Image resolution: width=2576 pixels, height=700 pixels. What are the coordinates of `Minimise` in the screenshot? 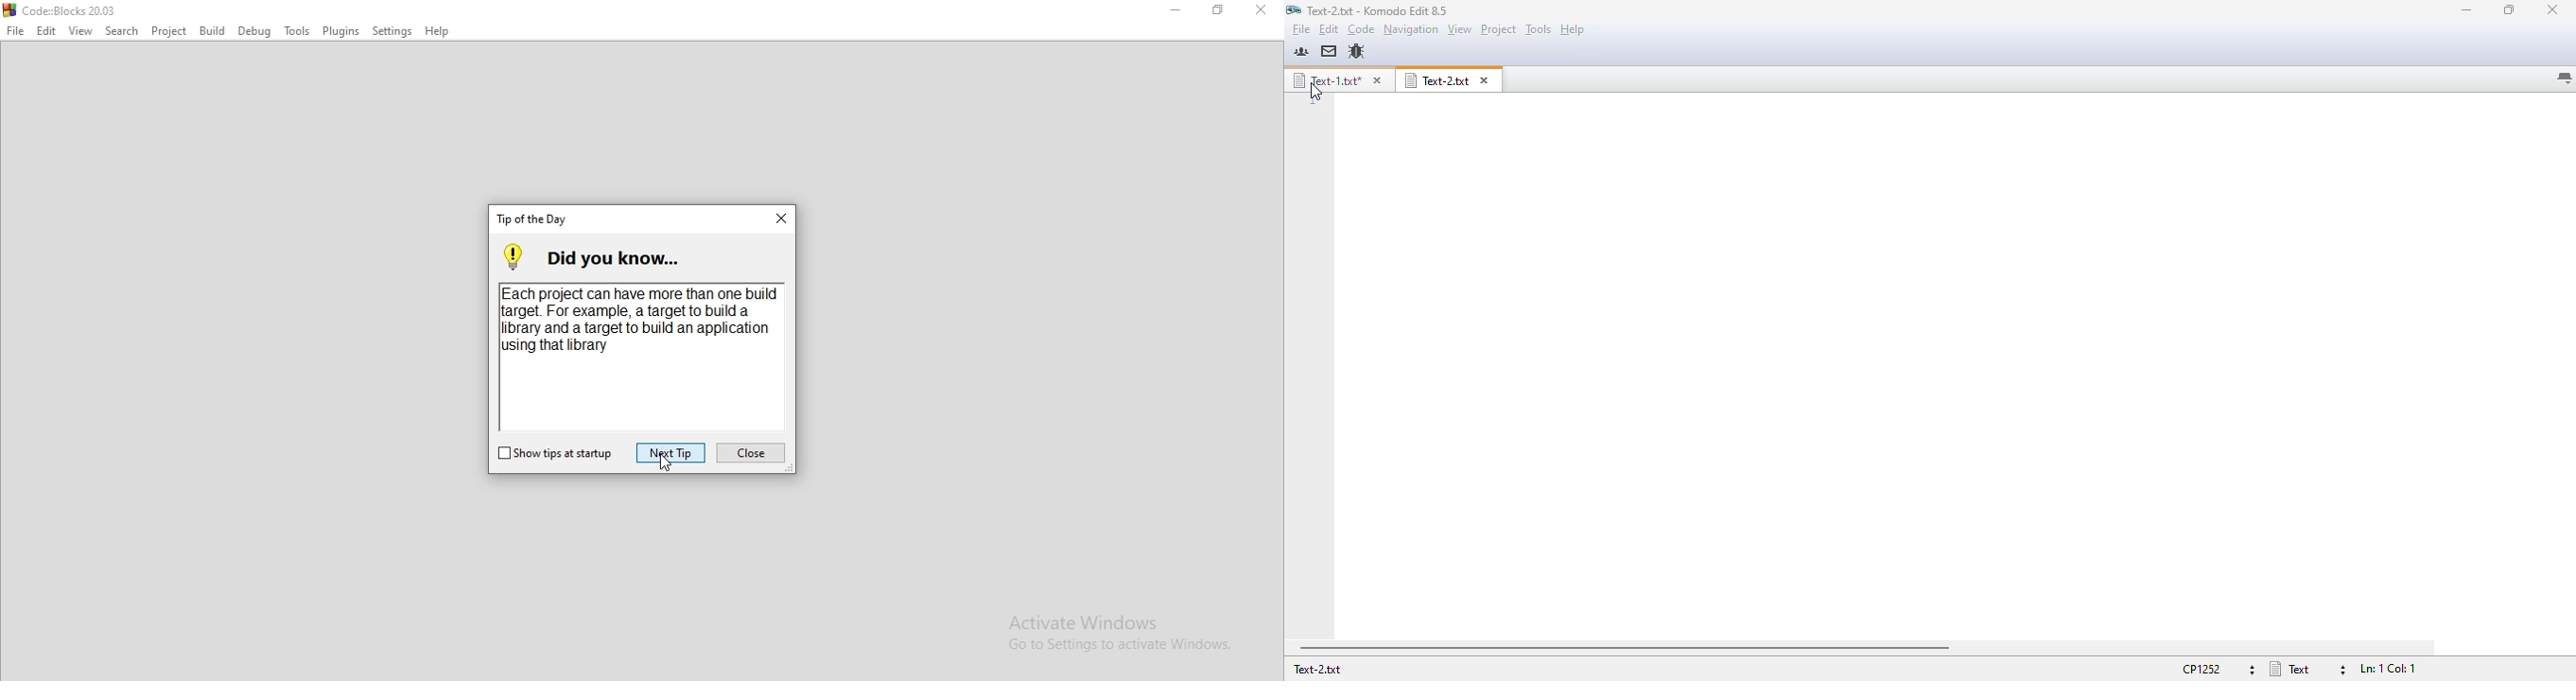 It's located at (1174, 9).